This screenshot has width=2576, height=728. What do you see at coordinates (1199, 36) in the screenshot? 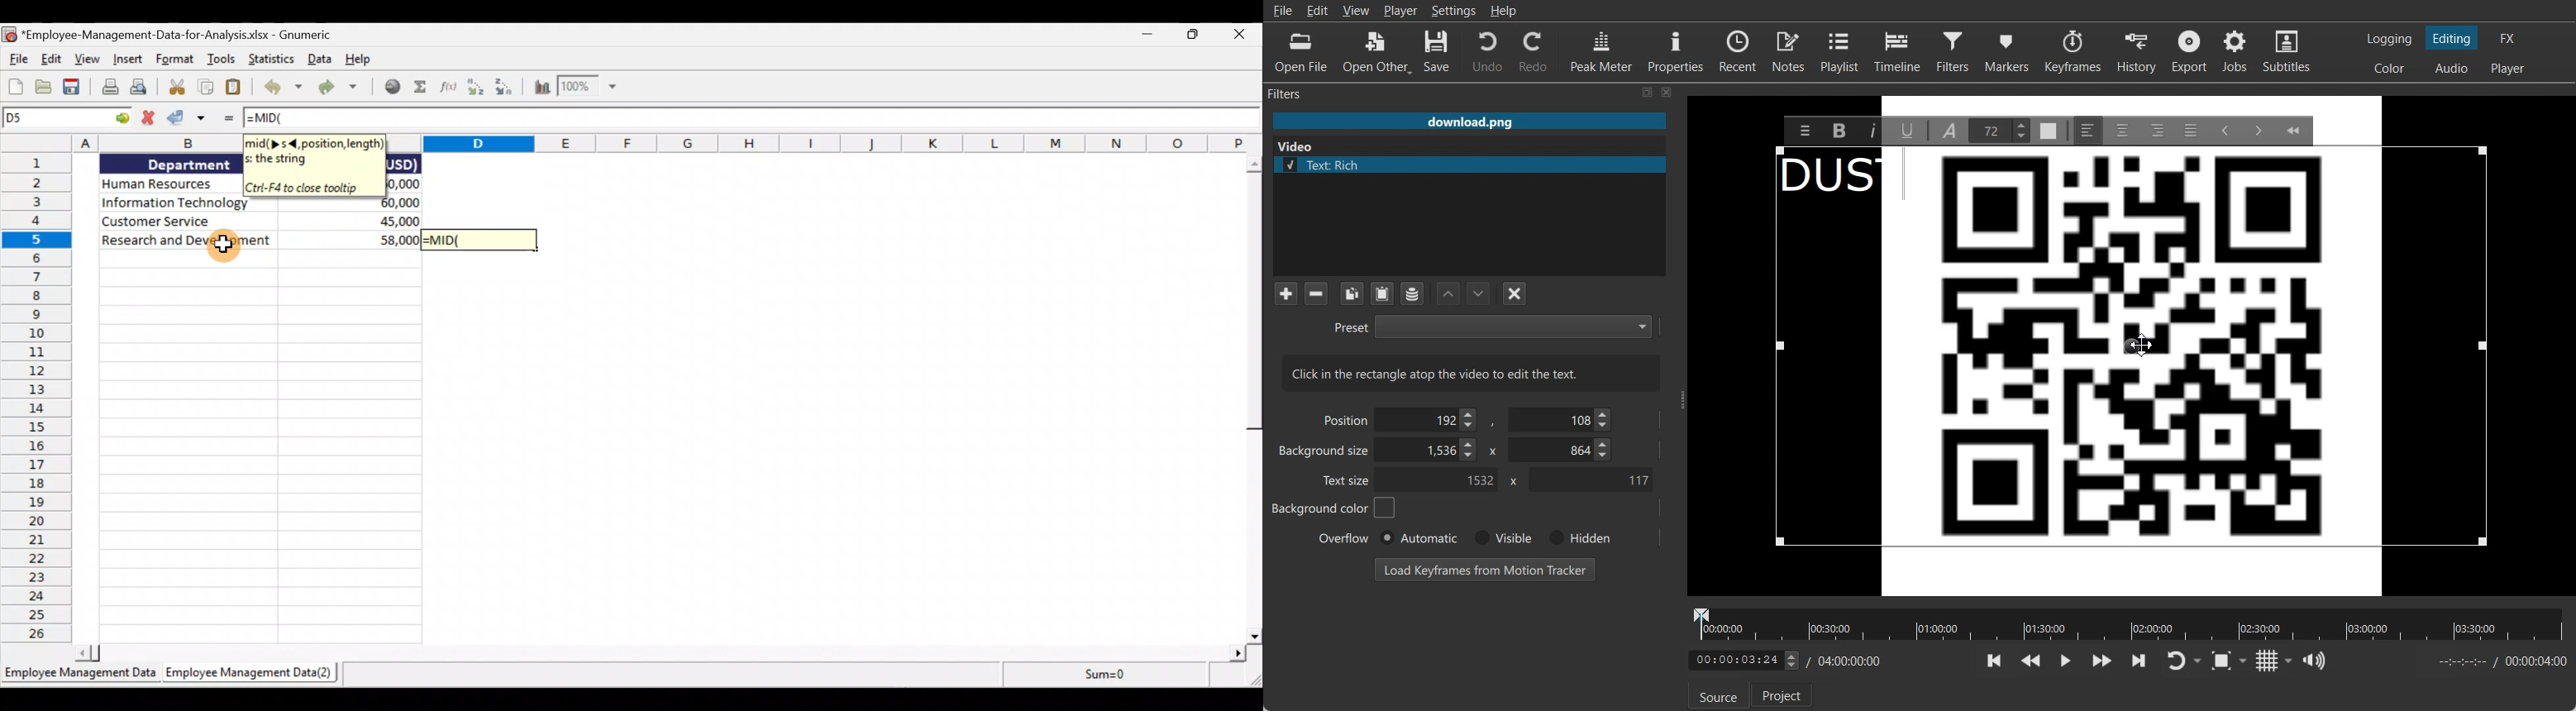
I see `Maximise` at bounding box center [1199, 36].